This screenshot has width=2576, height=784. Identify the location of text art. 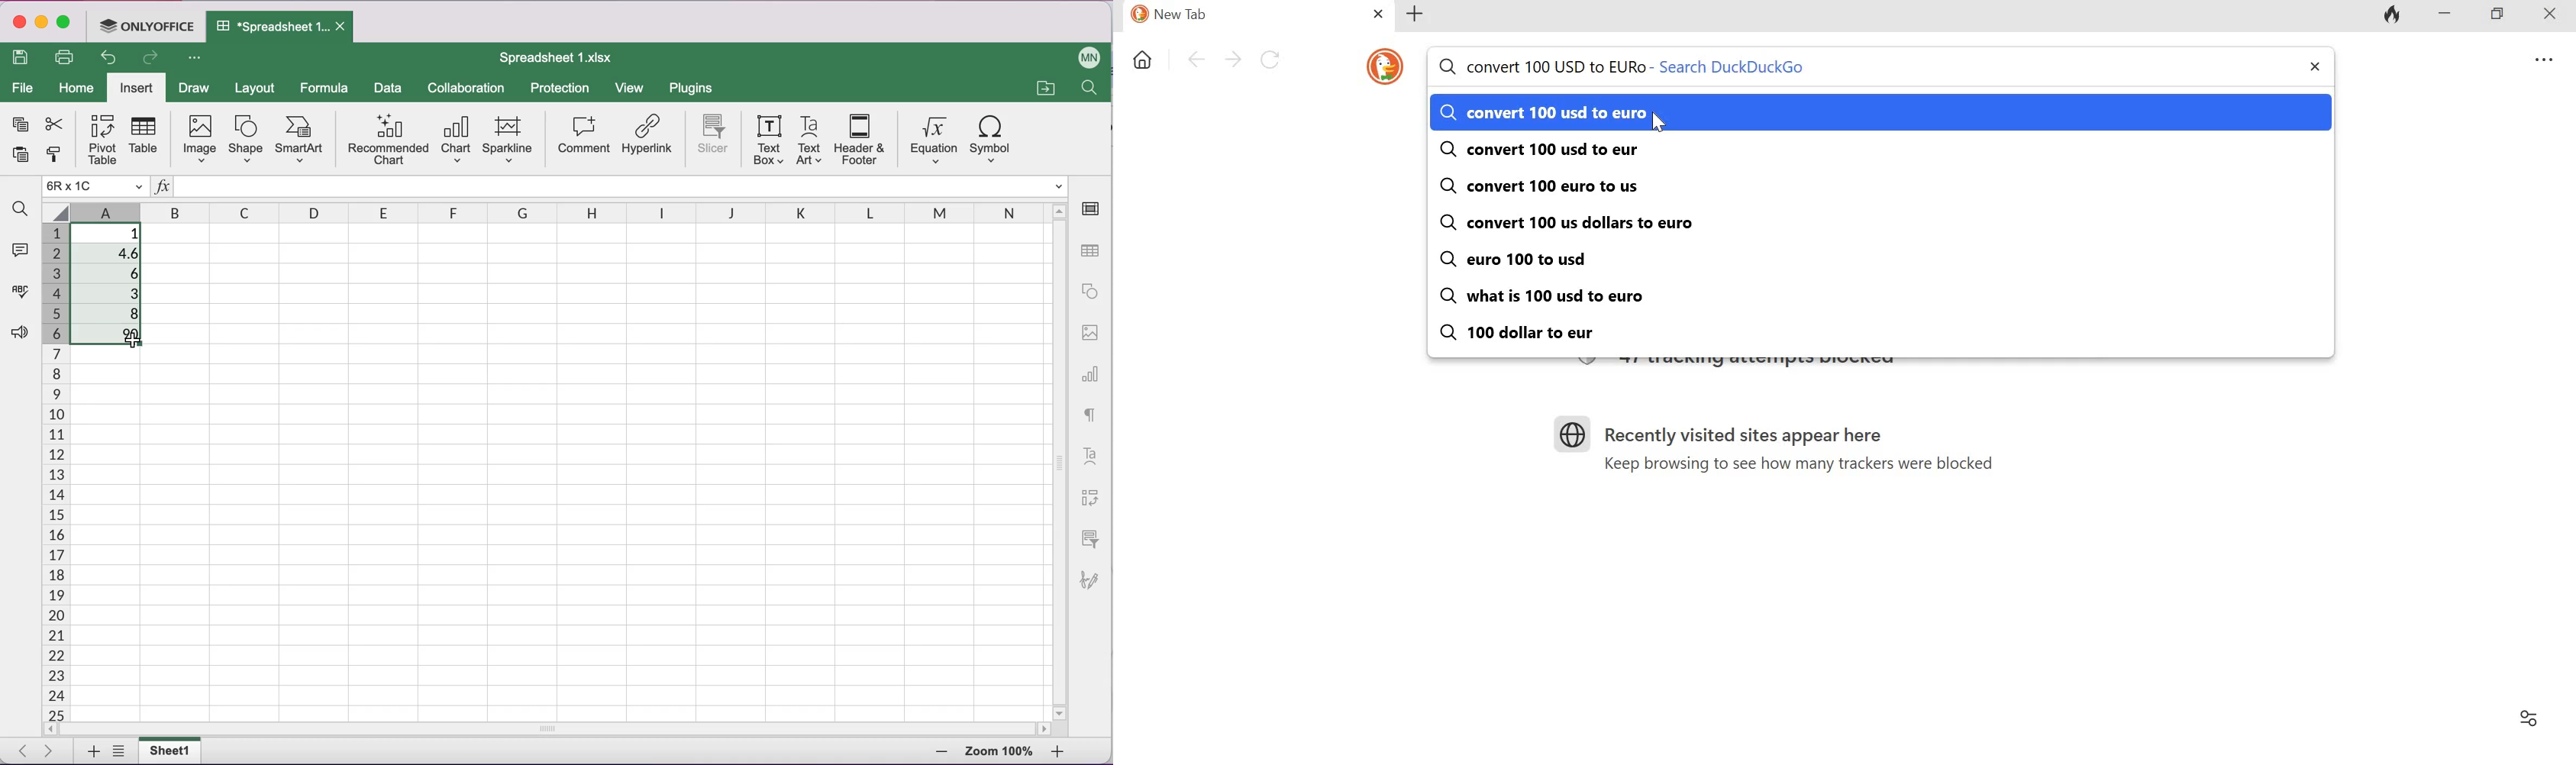
(809, 141).